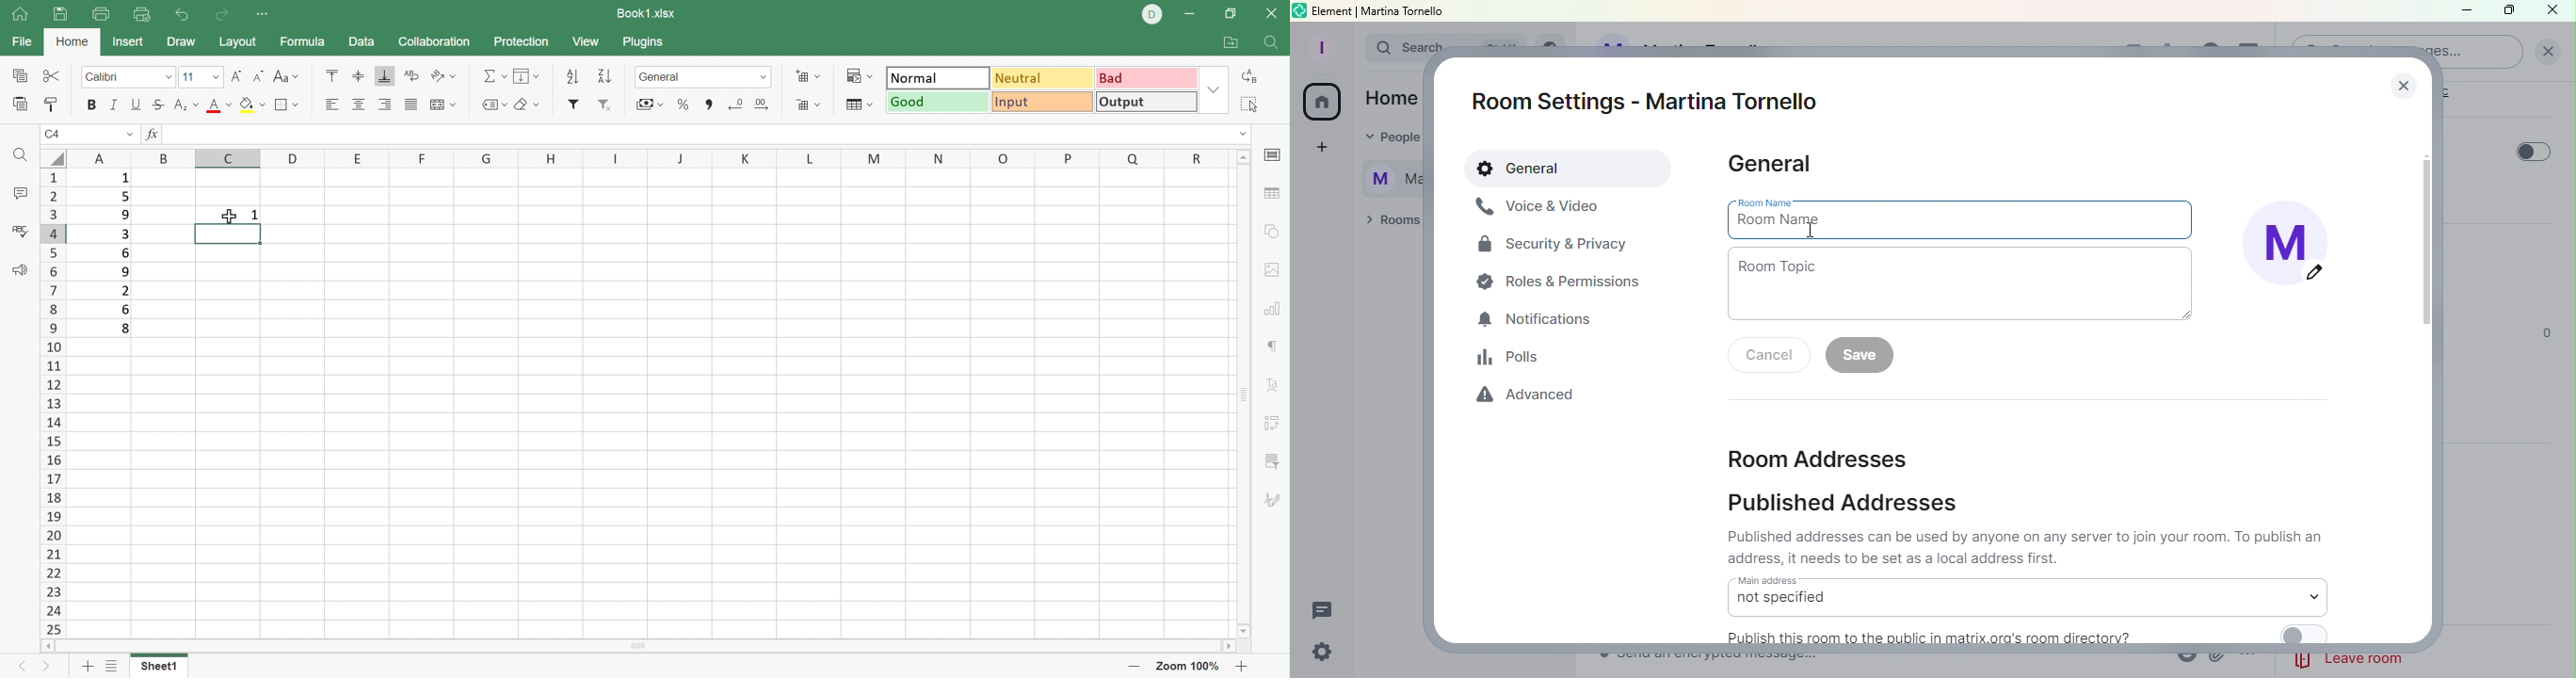  I want to click on Minimize, so click(2464, 12).